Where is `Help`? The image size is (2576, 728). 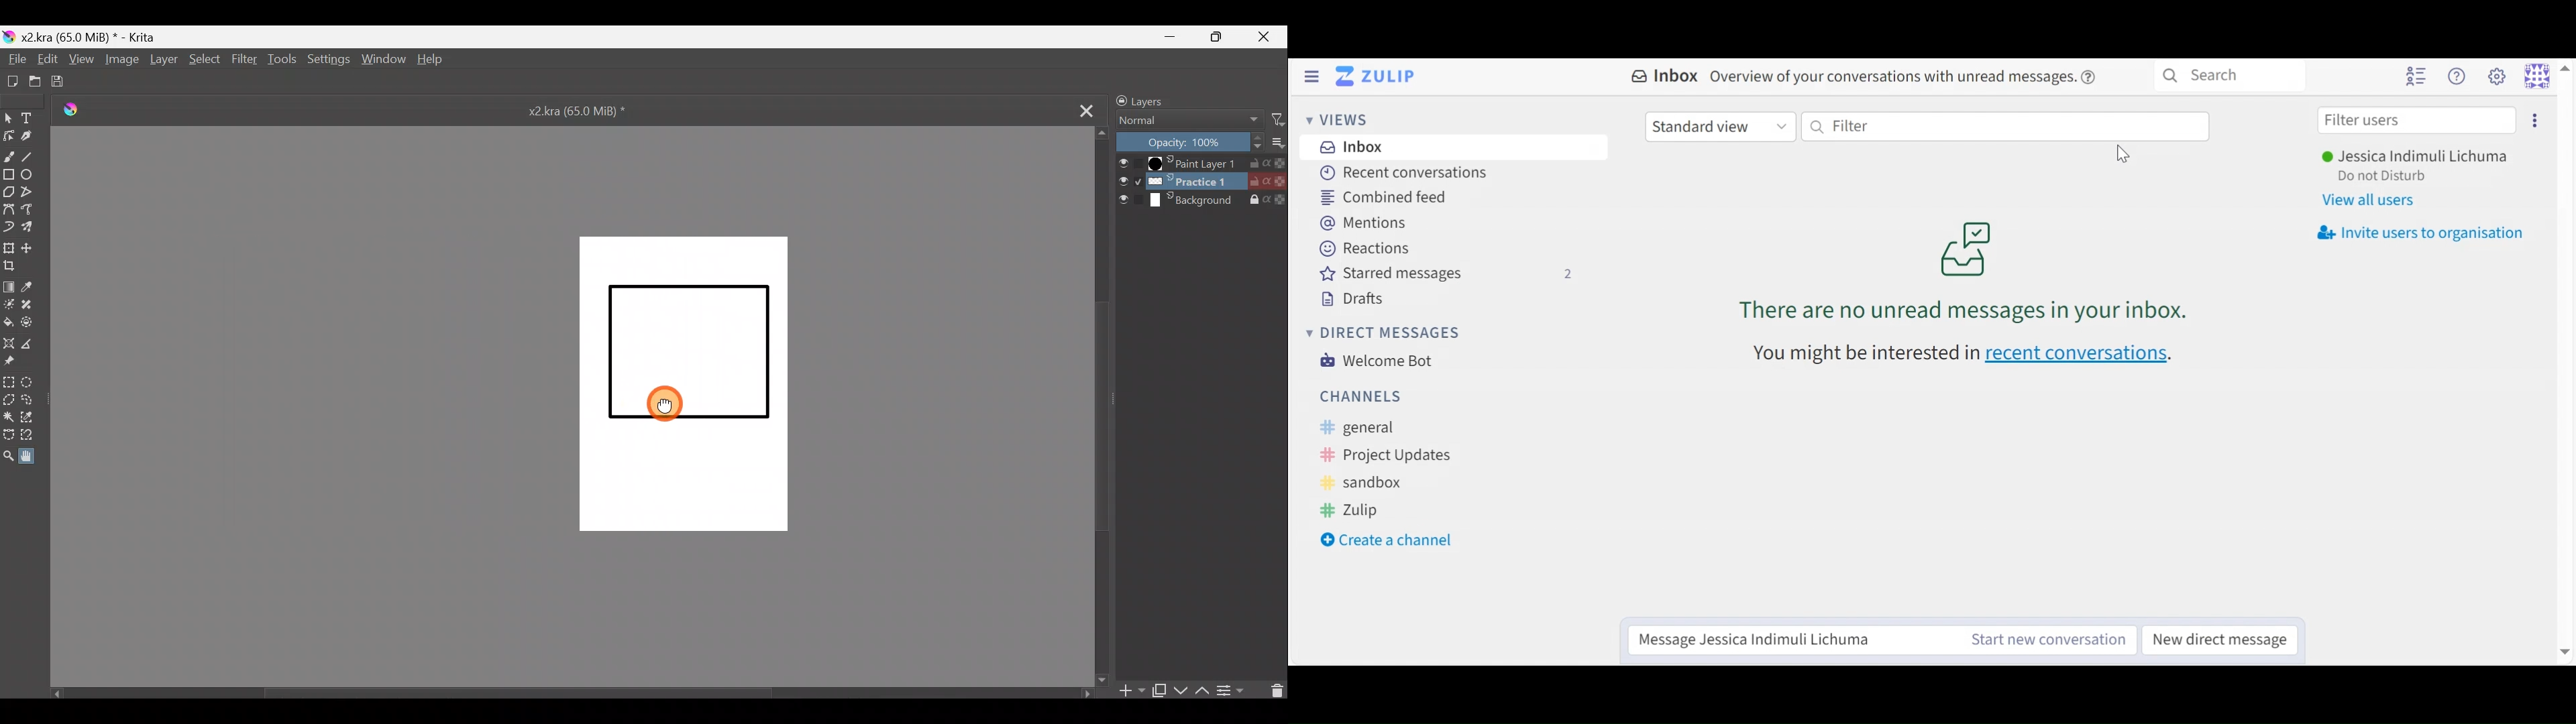 Help is located at coordinates (2456, 76).